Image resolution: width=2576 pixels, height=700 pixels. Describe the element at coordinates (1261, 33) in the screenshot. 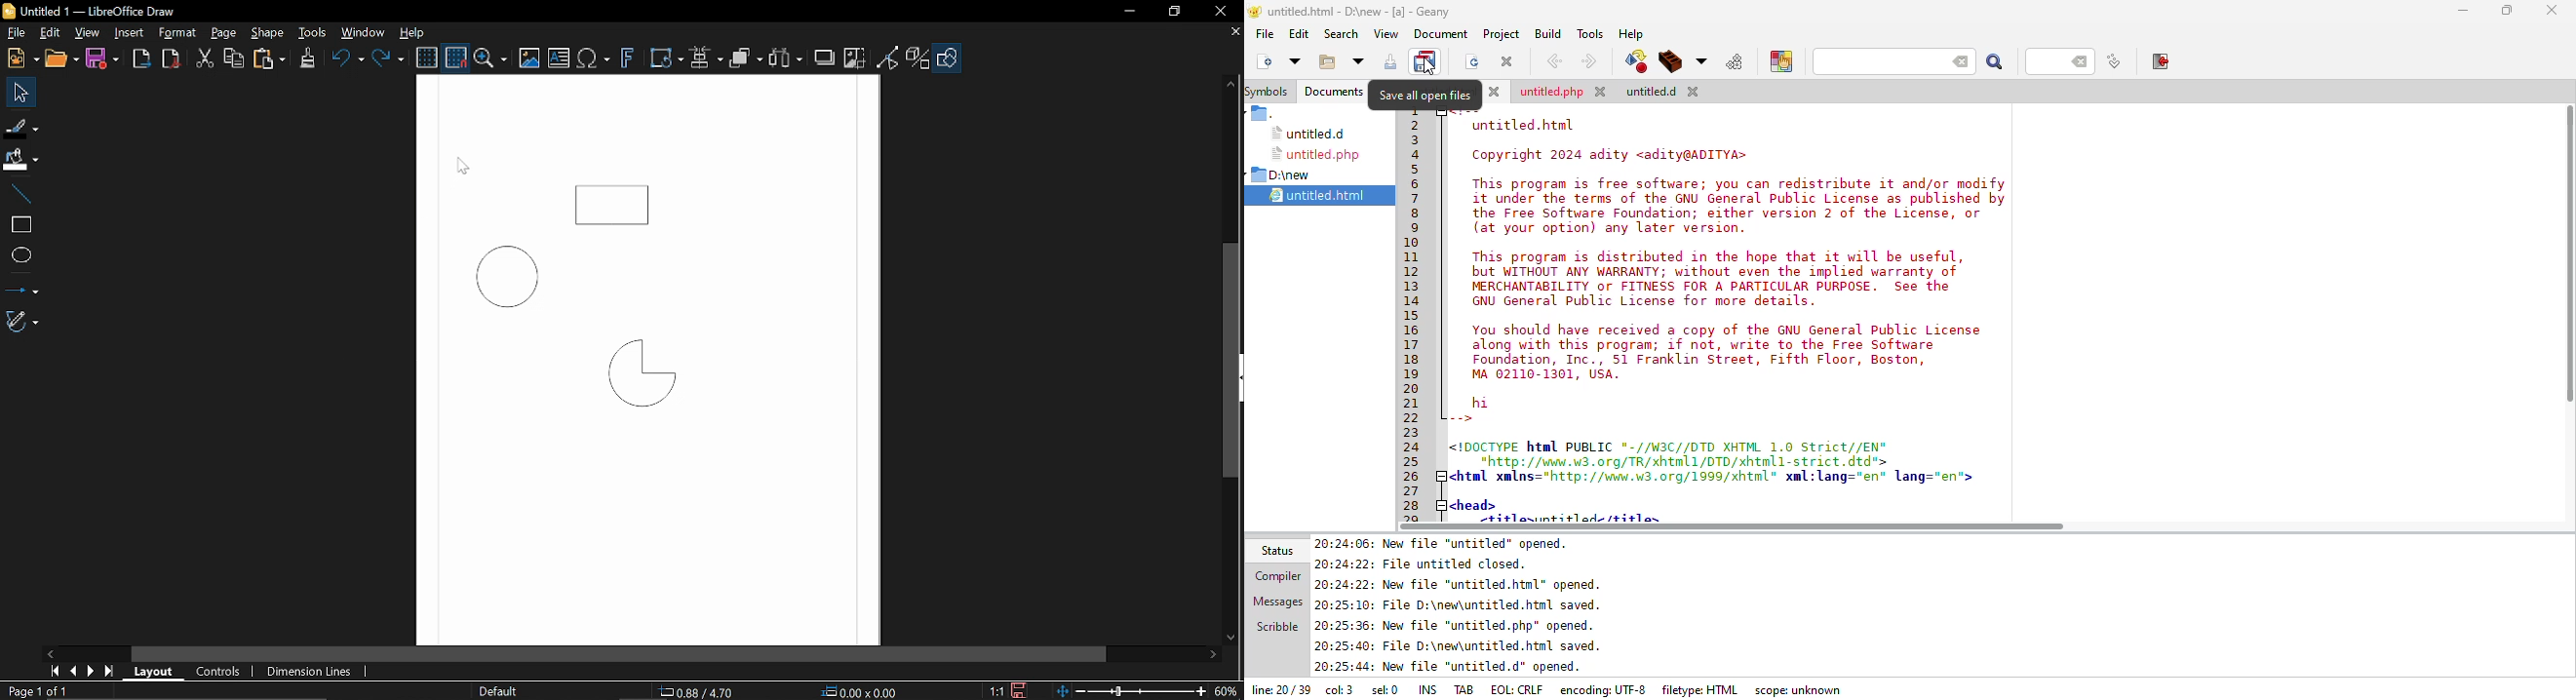

I see `file` at that location.